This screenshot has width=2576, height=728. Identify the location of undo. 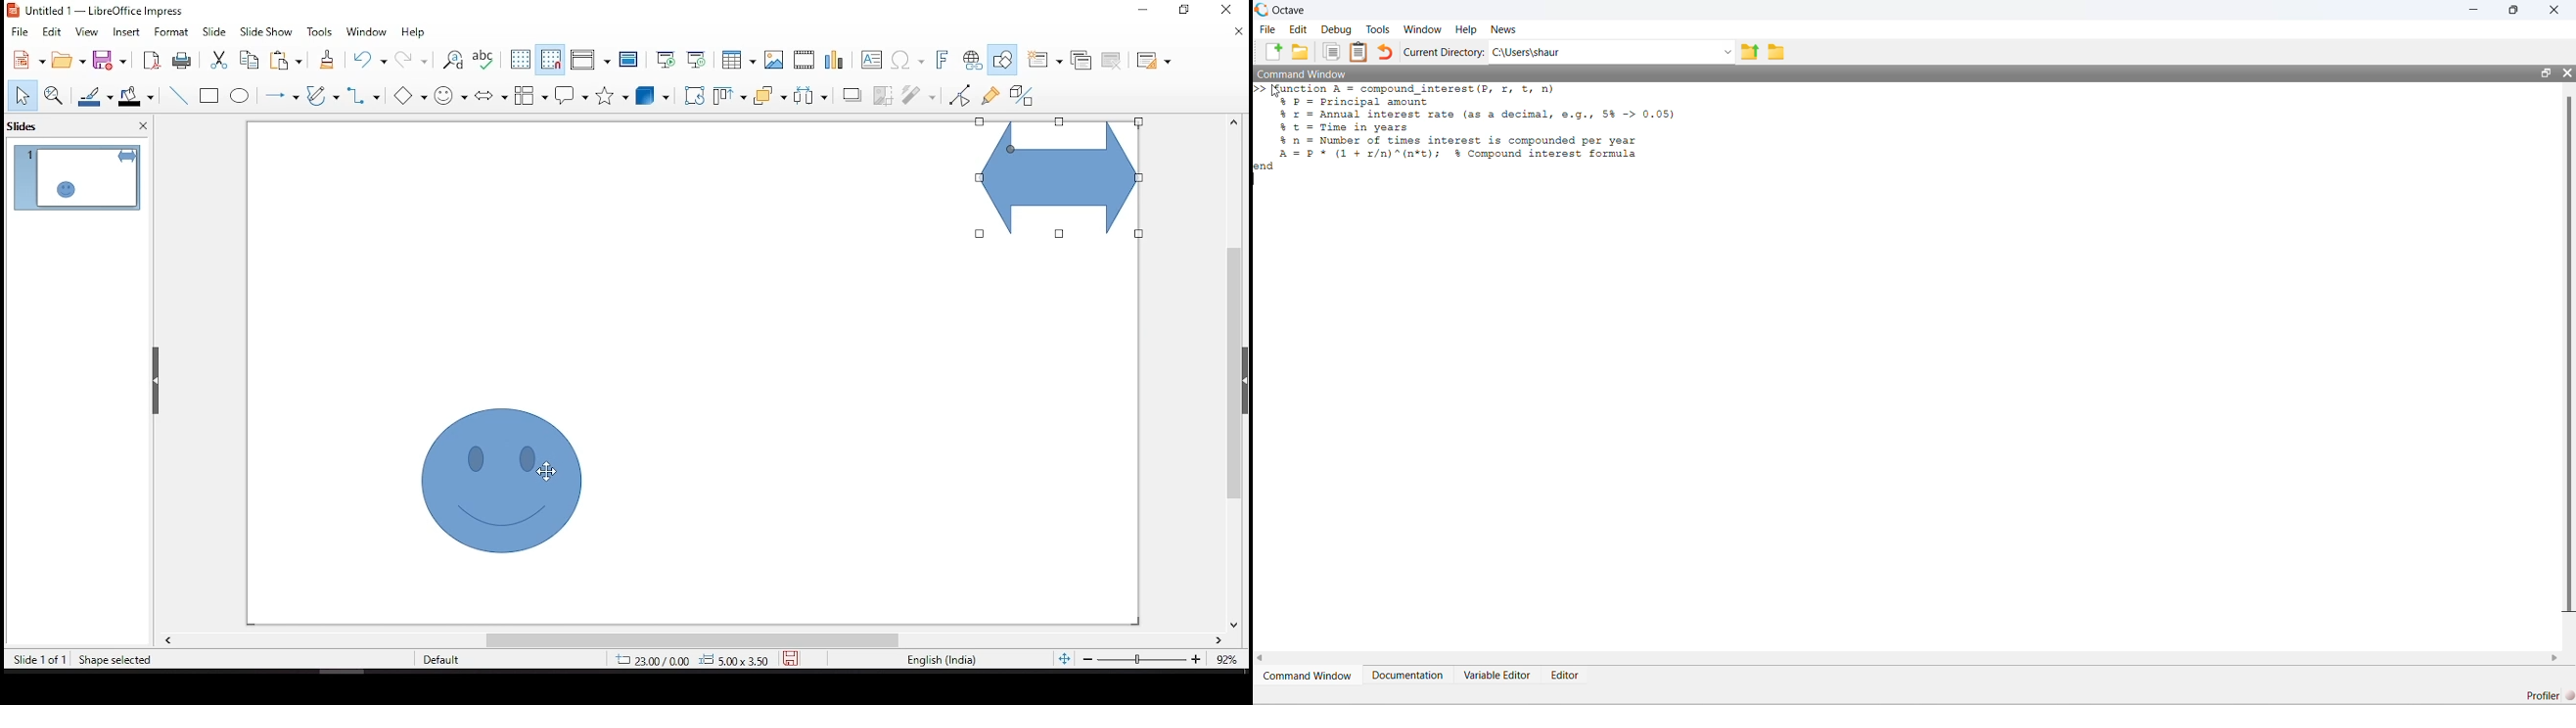
(374, 60).